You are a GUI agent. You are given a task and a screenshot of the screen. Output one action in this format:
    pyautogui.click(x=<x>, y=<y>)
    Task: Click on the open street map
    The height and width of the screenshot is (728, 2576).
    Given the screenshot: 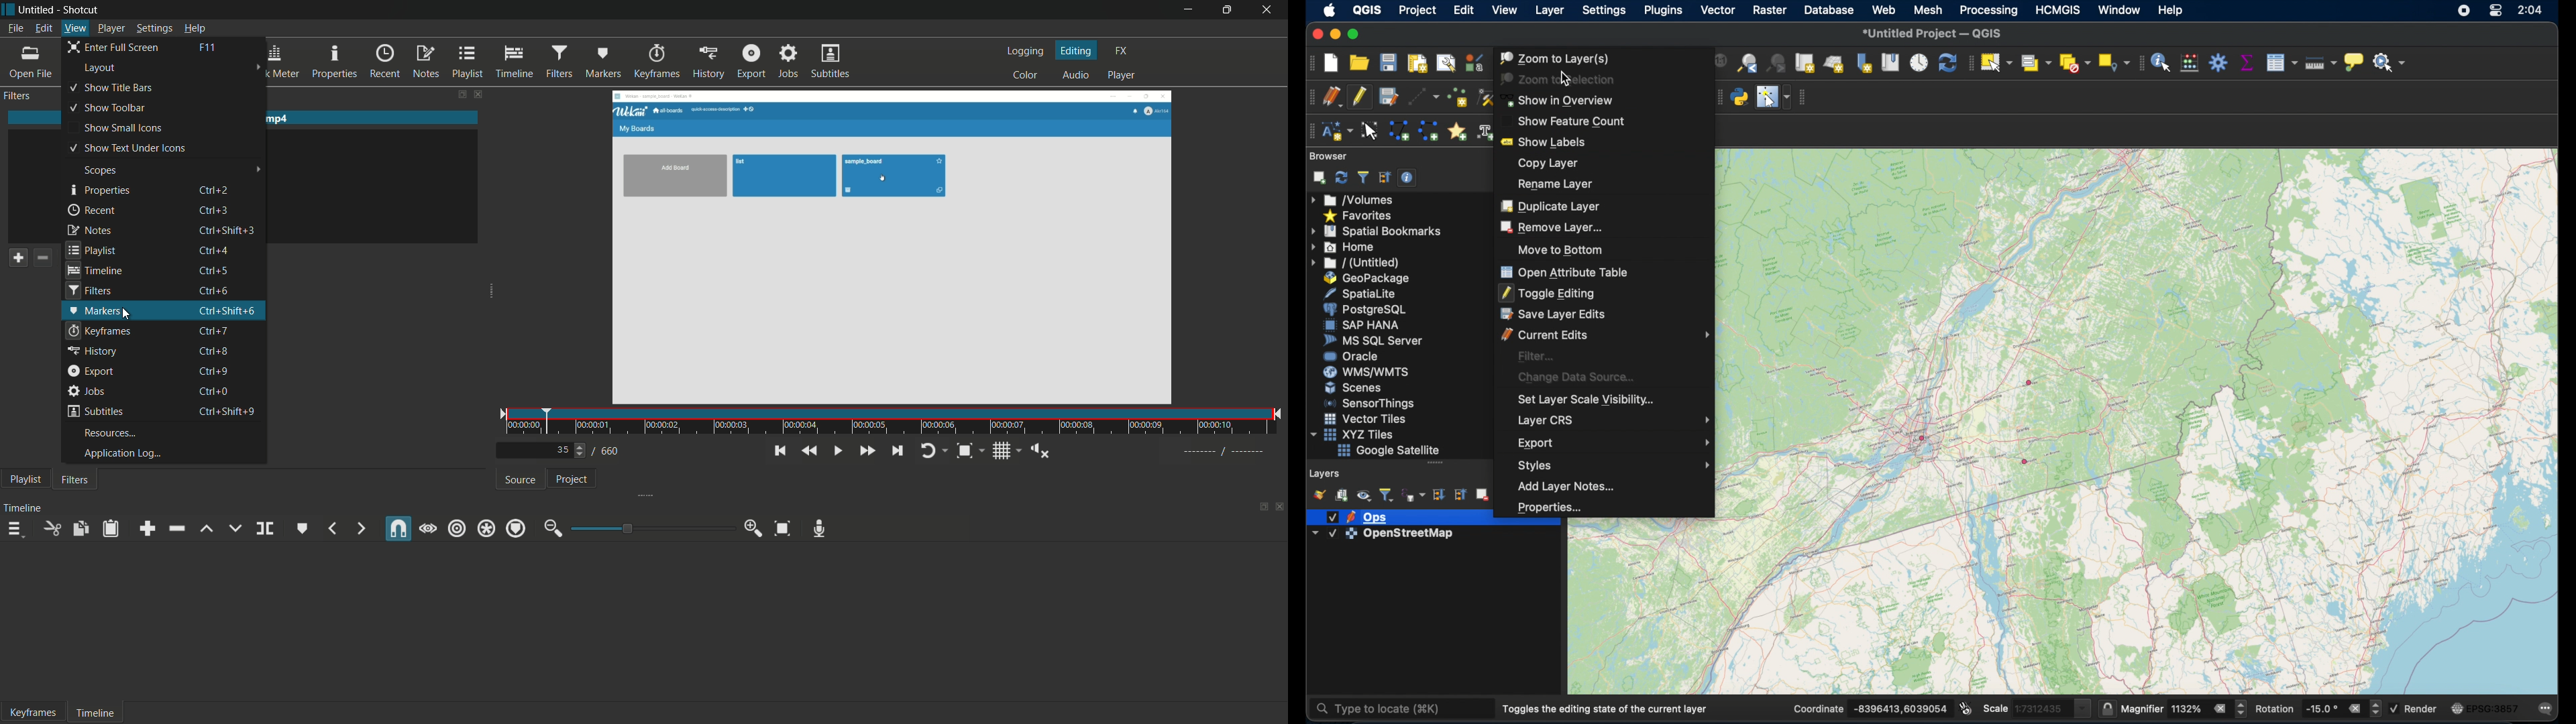 What is the action you would take?
    pyautogui.click(x=1917, y=460)
    